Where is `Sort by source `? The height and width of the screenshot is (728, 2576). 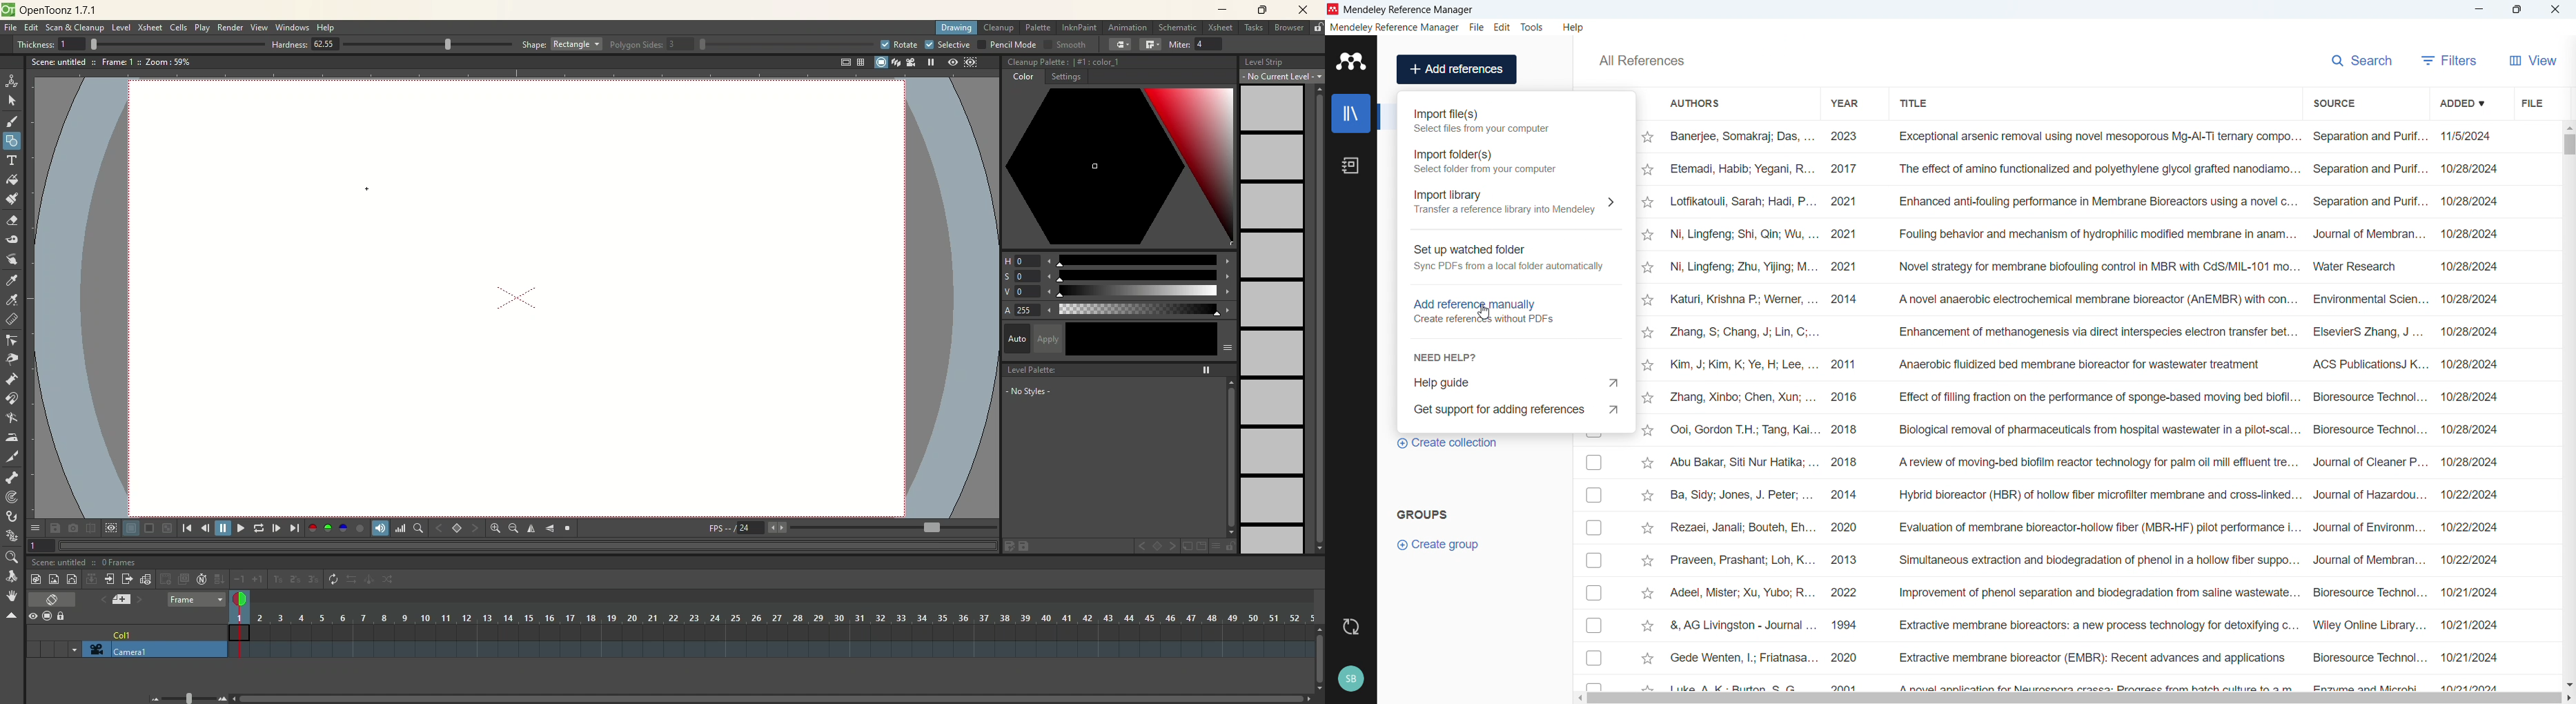 Sort by source  is located at coordinates (2334, 104).